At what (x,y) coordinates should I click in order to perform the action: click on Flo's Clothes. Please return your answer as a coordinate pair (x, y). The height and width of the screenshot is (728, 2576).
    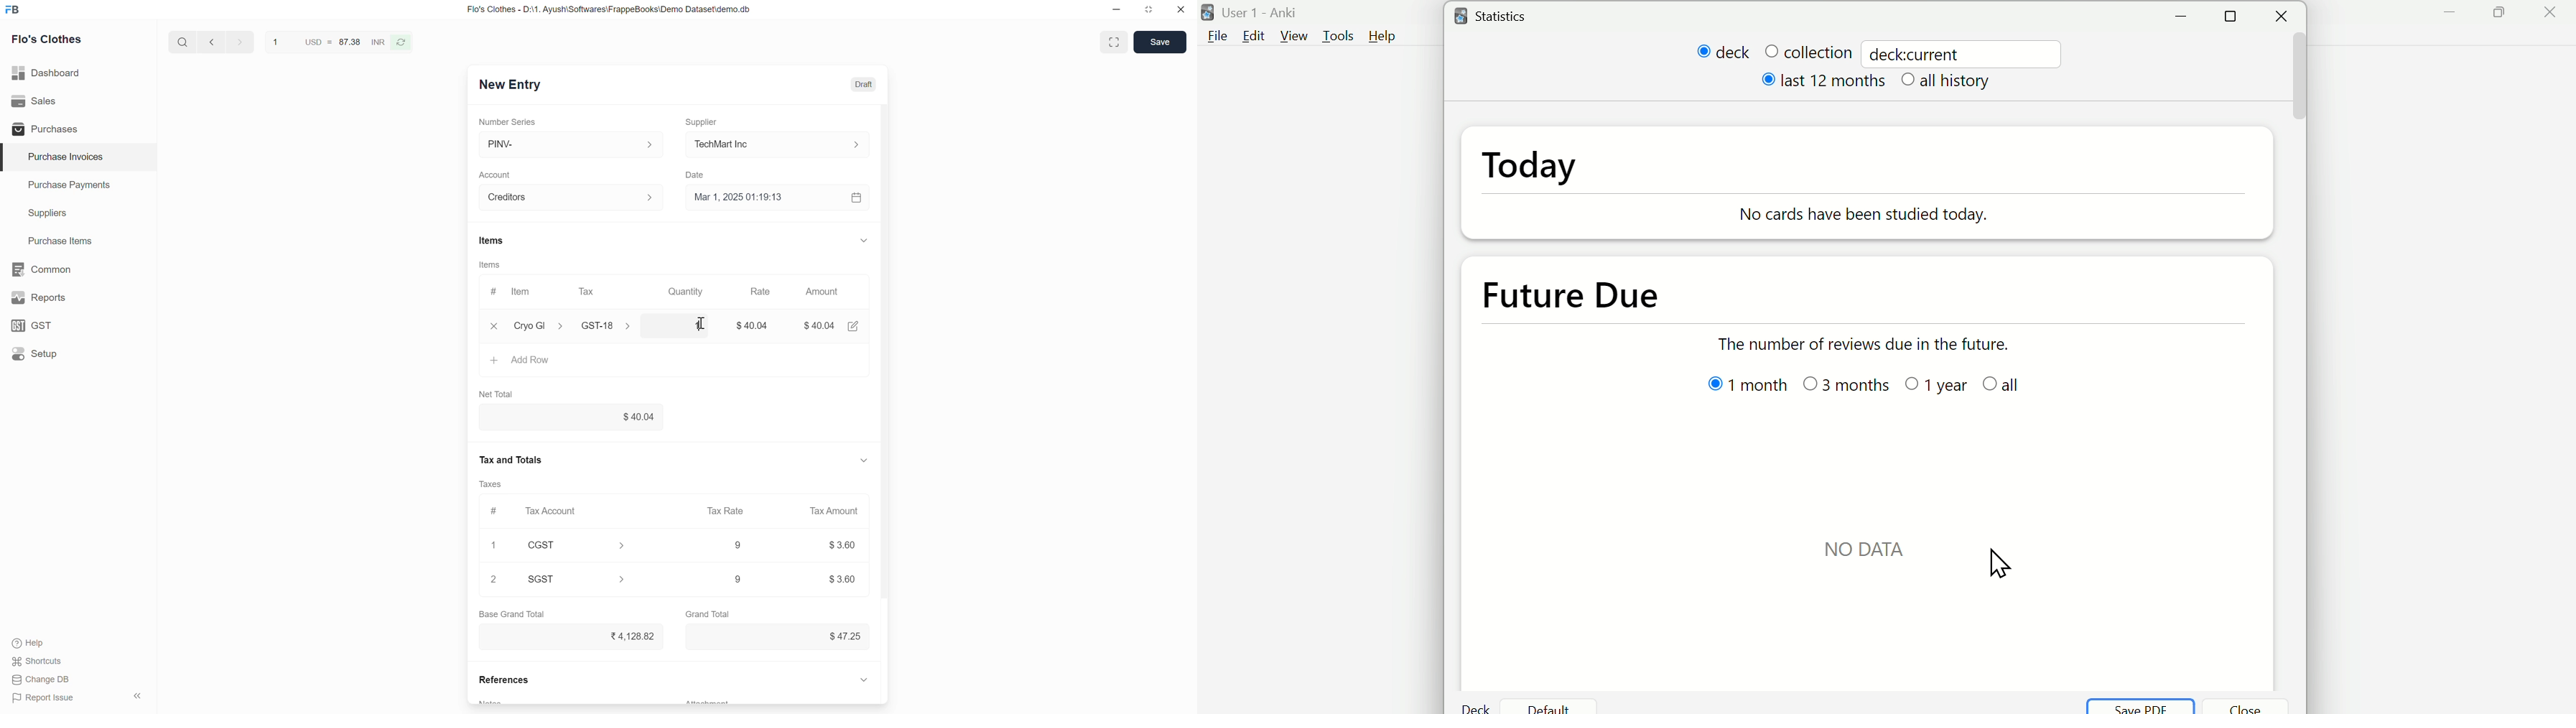
    Looking at the image, I should click on (49, 41).